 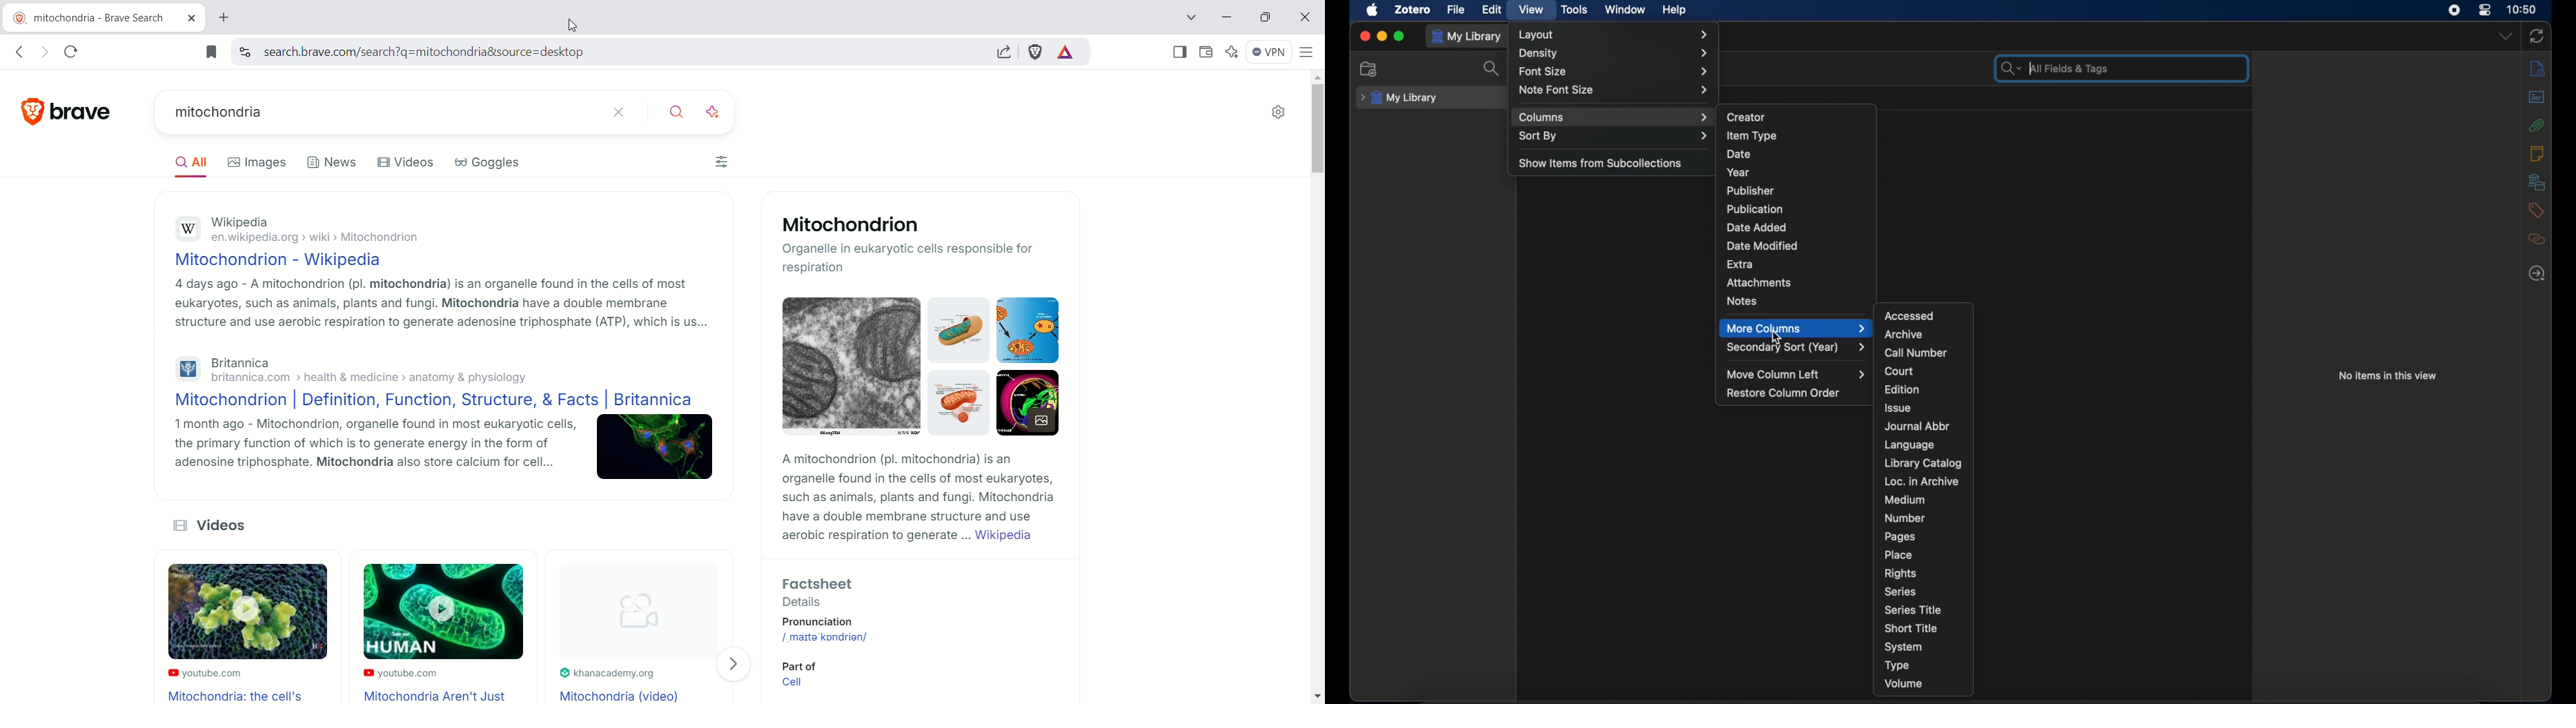 What do you see at coordinates (656, 450) in the screenshot?
I see `Image` at bounding box center [656, 450].